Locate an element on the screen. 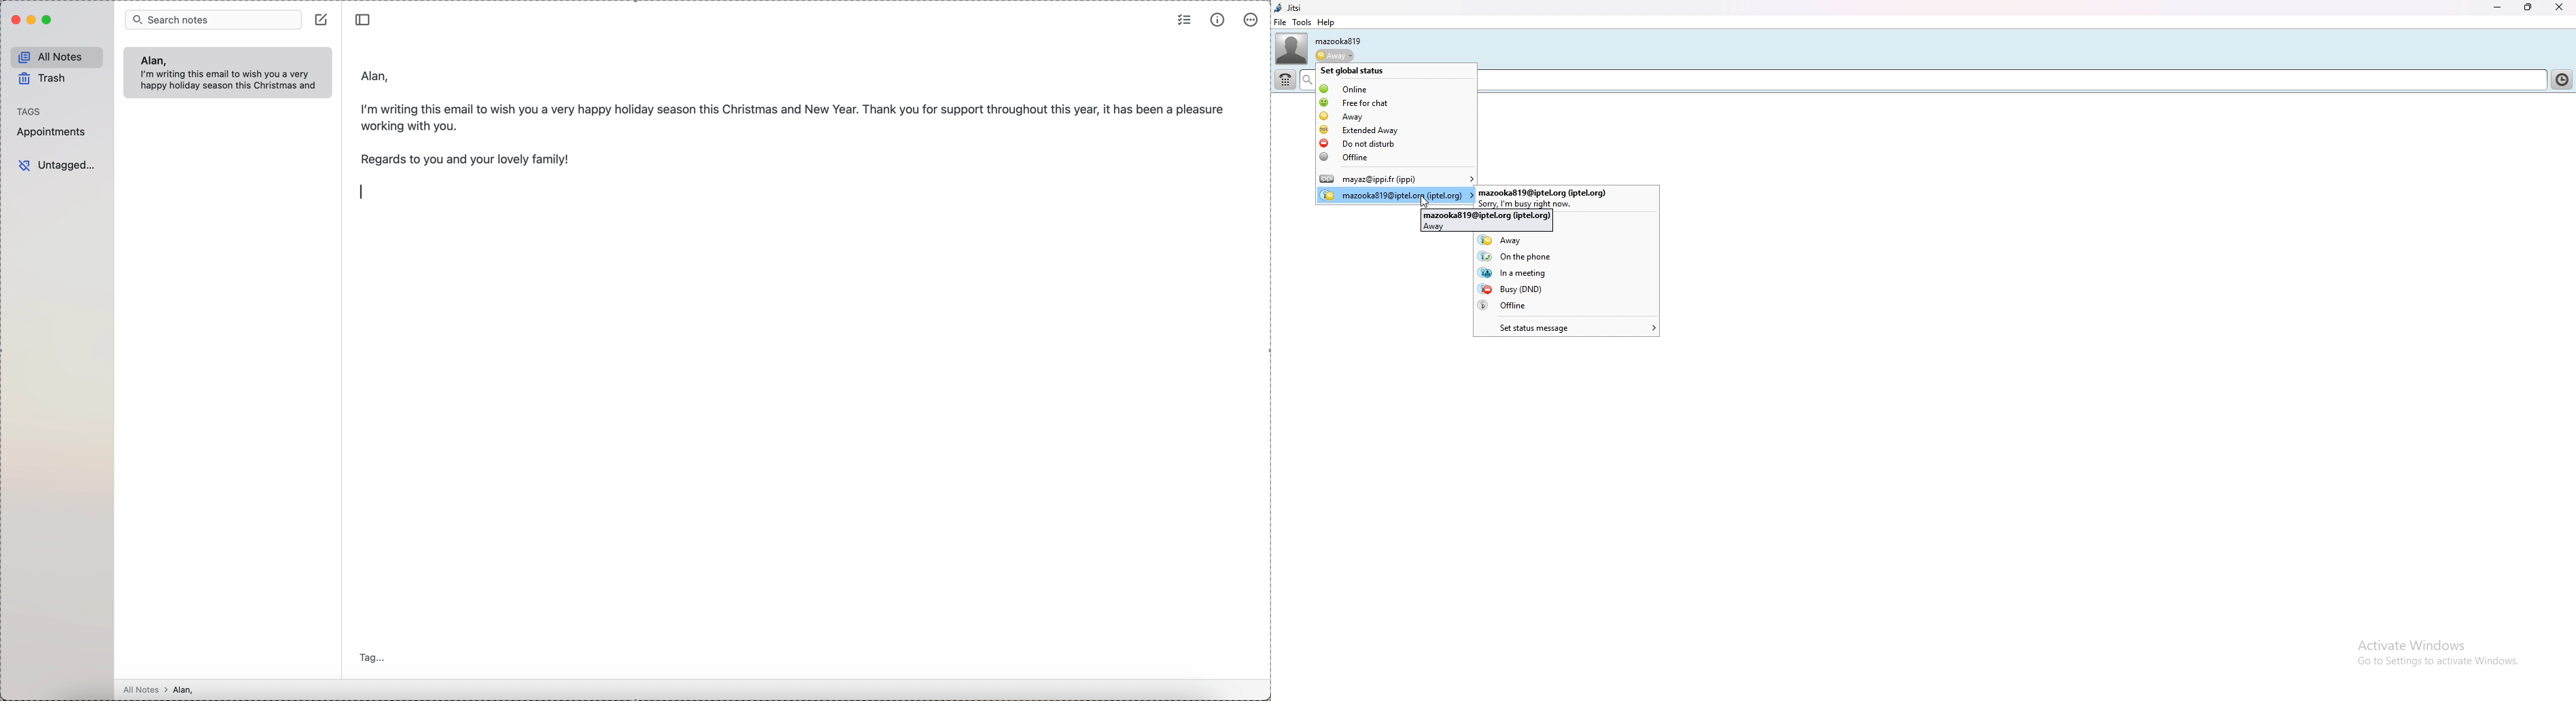 The height and width of the screenshot is (728, 2576). contact list is located at coordinates (2564, 78).